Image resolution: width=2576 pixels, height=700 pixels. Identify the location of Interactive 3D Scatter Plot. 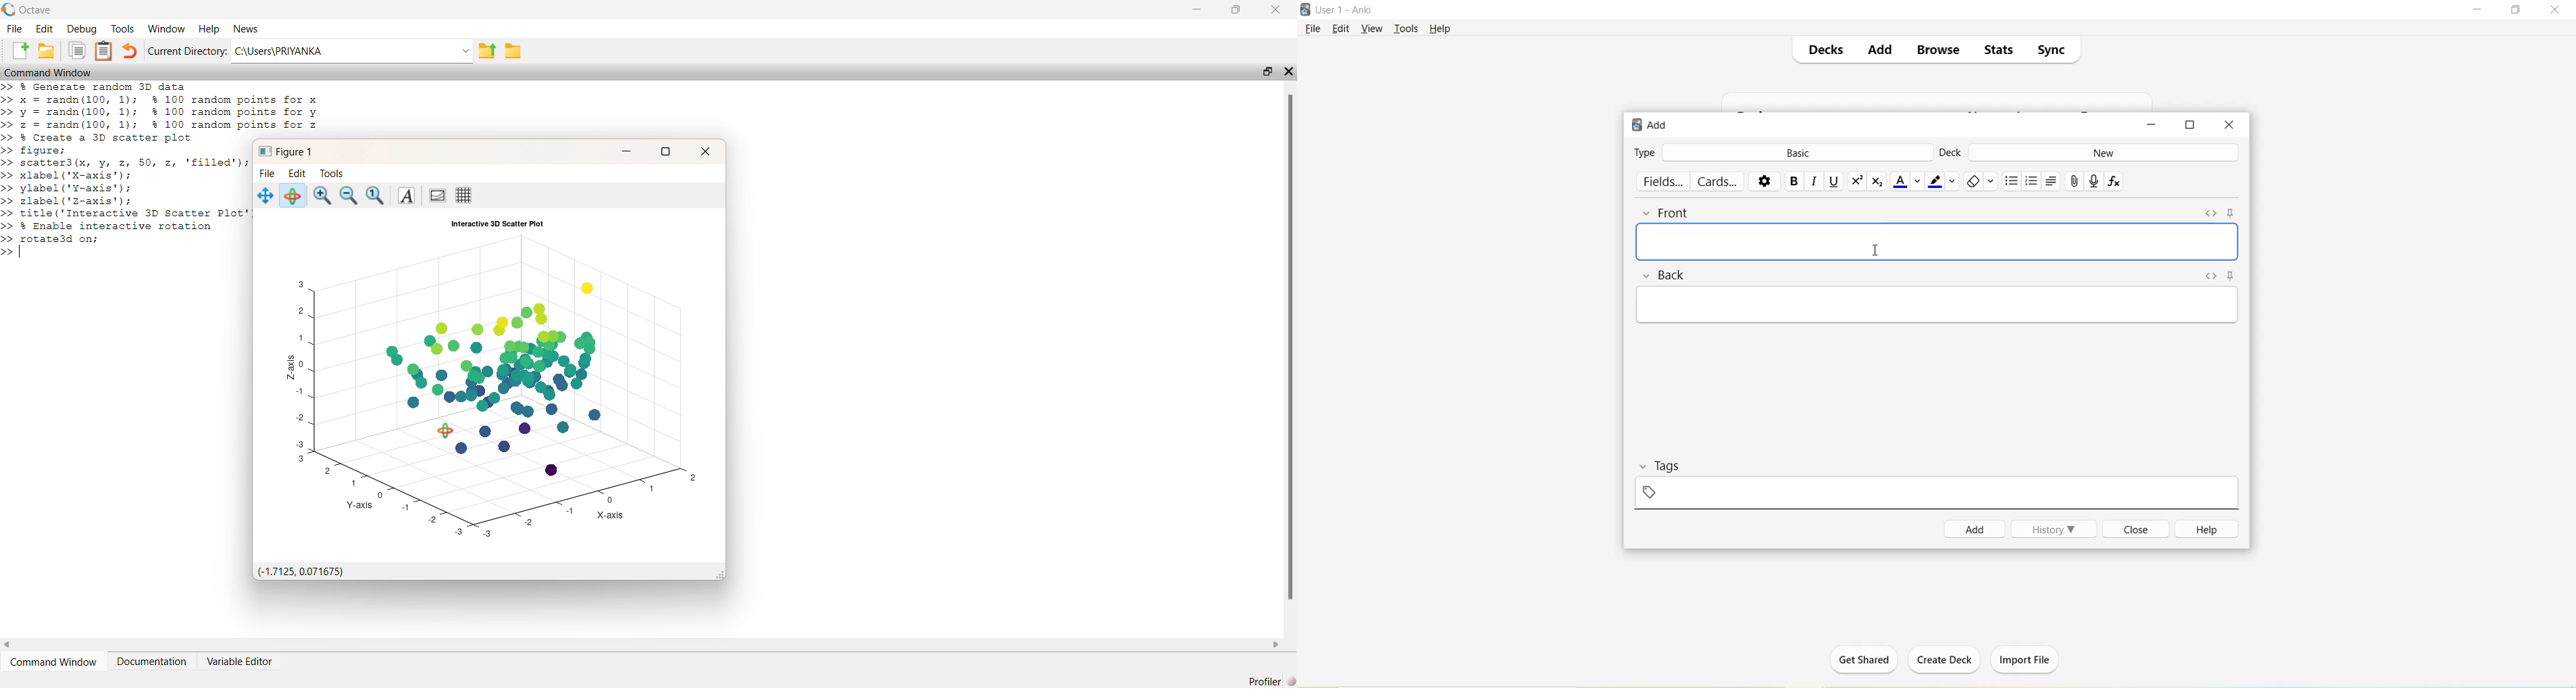
(497, 224).